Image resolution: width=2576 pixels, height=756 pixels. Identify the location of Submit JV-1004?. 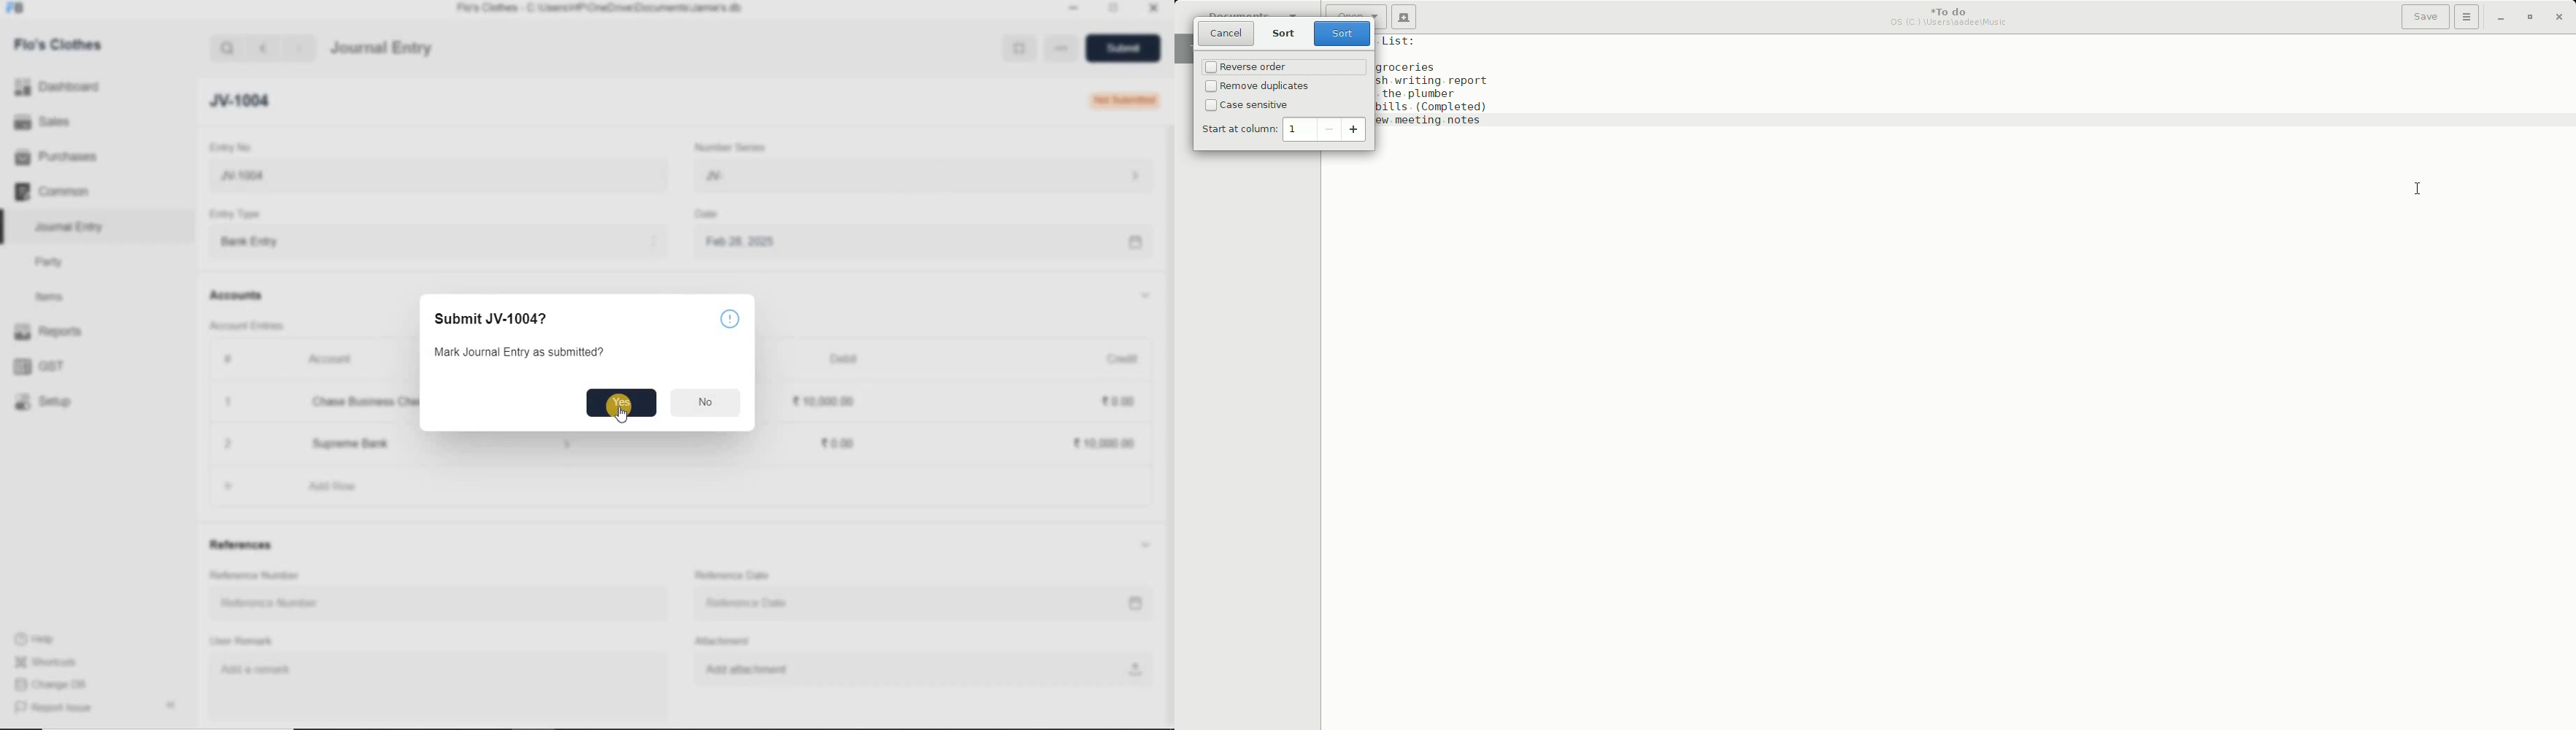
(492, 318).